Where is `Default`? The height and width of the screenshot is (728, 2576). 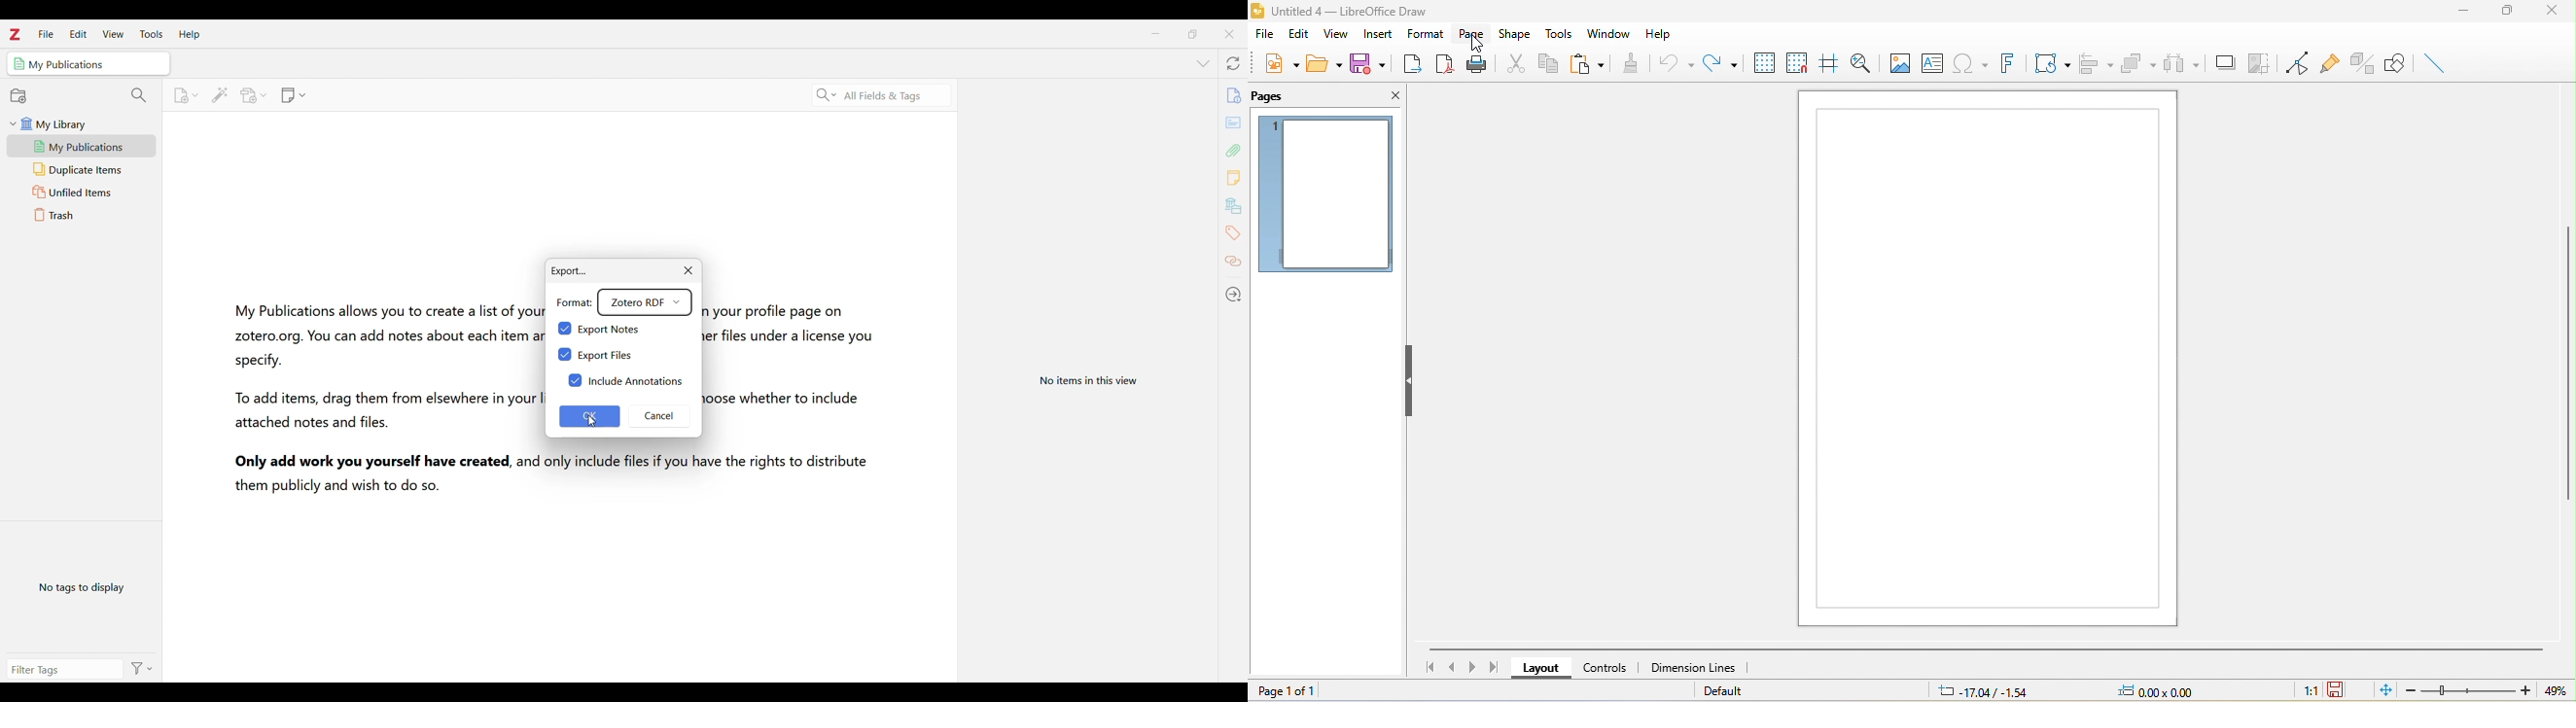 Default is located at coordinates (1730, 691).